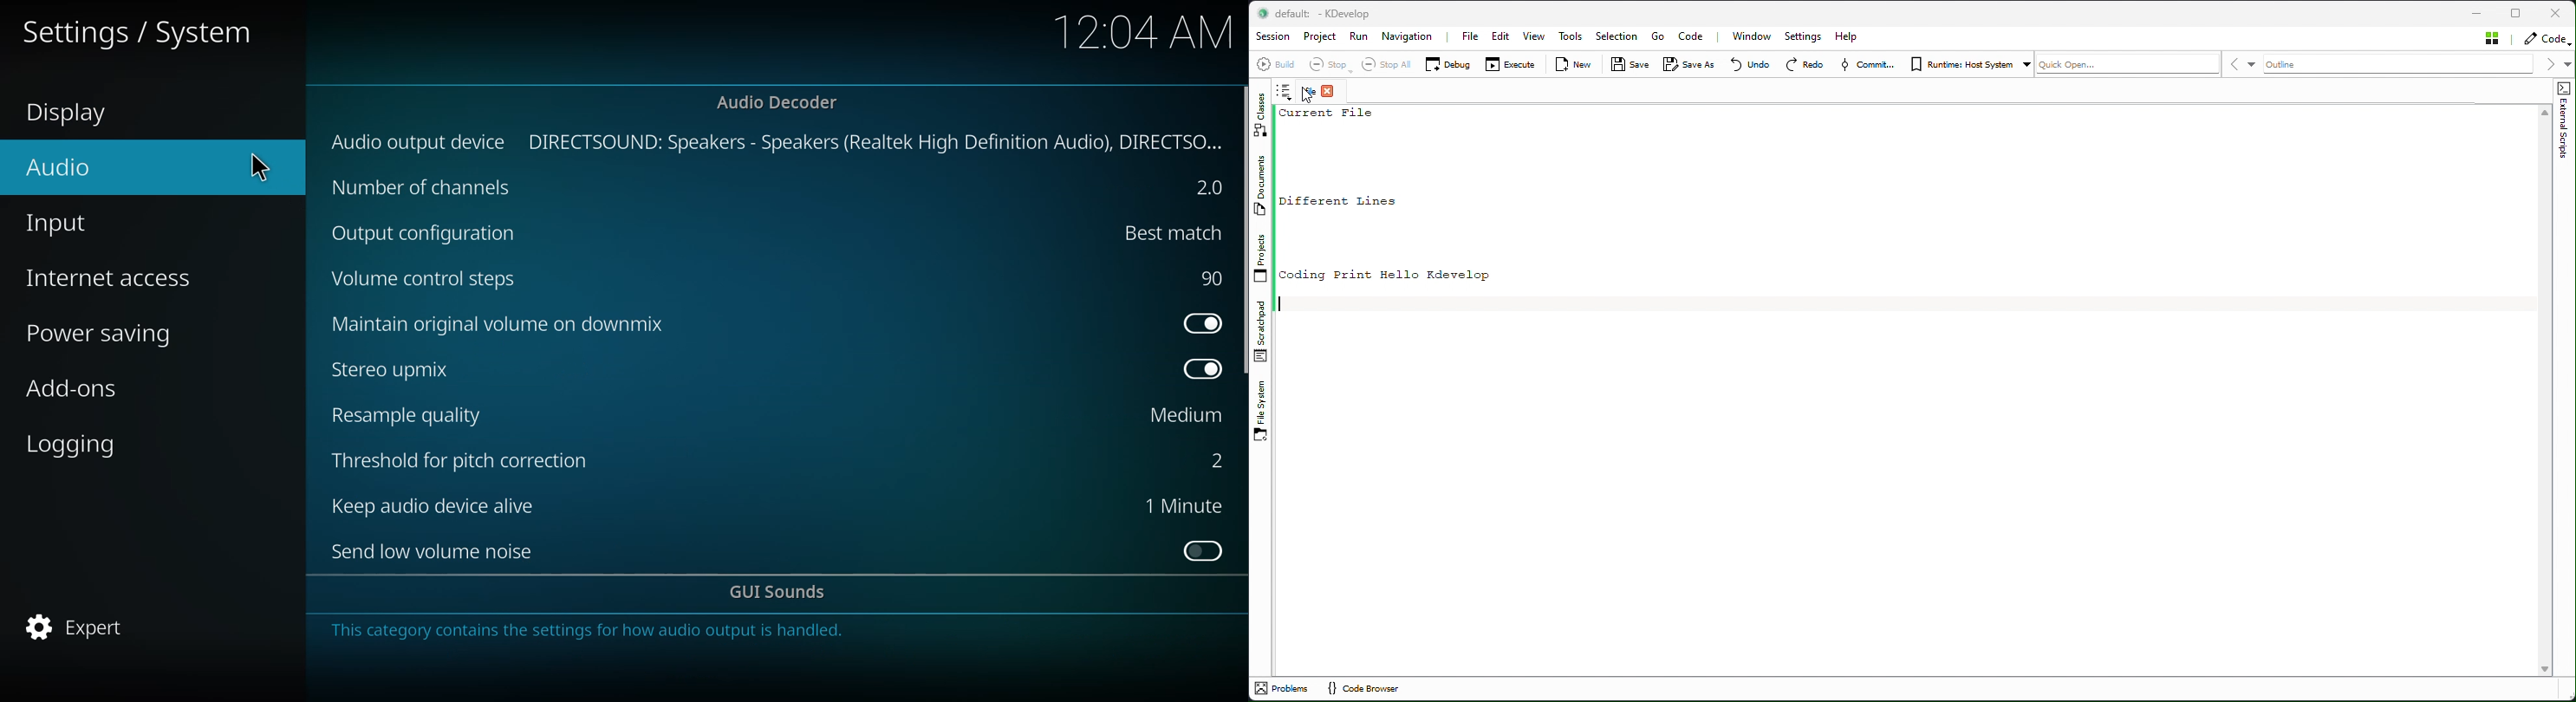 The height and width of the screenshot is (728, 2576). What do you see at coordinates (1203, 370) in the screenshot?
I see `enabled` at bounding box center [1203, 370].